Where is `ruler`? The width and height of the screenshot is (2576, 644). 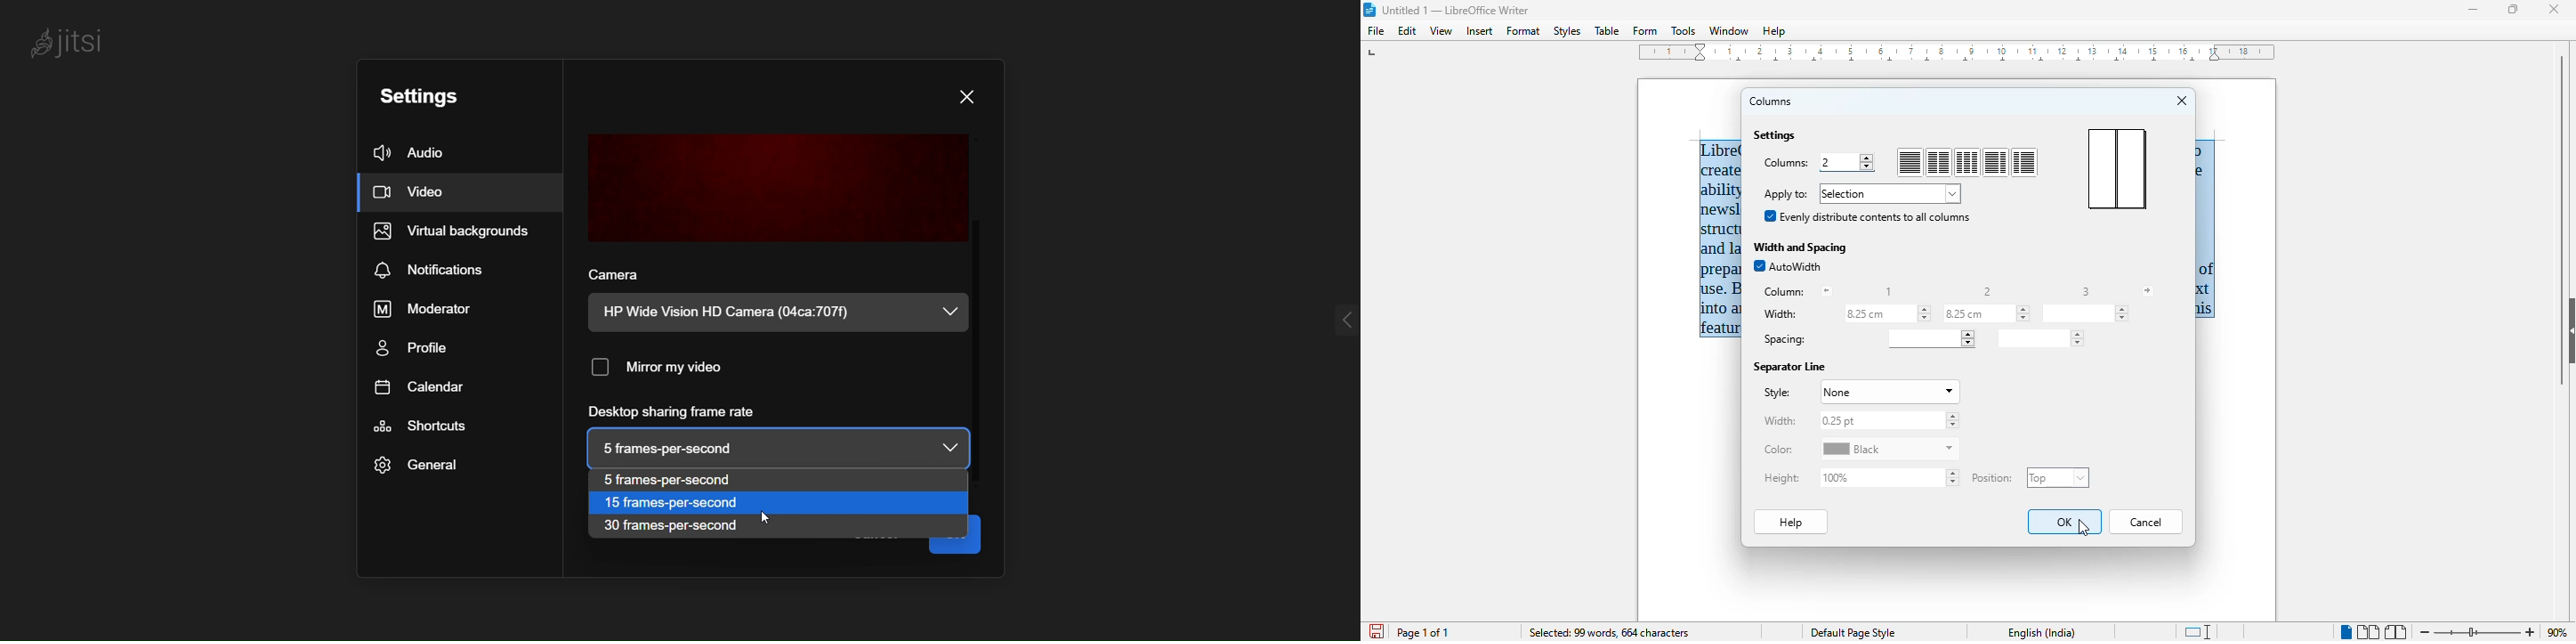
ruler is located at coordinates (1957, 53).